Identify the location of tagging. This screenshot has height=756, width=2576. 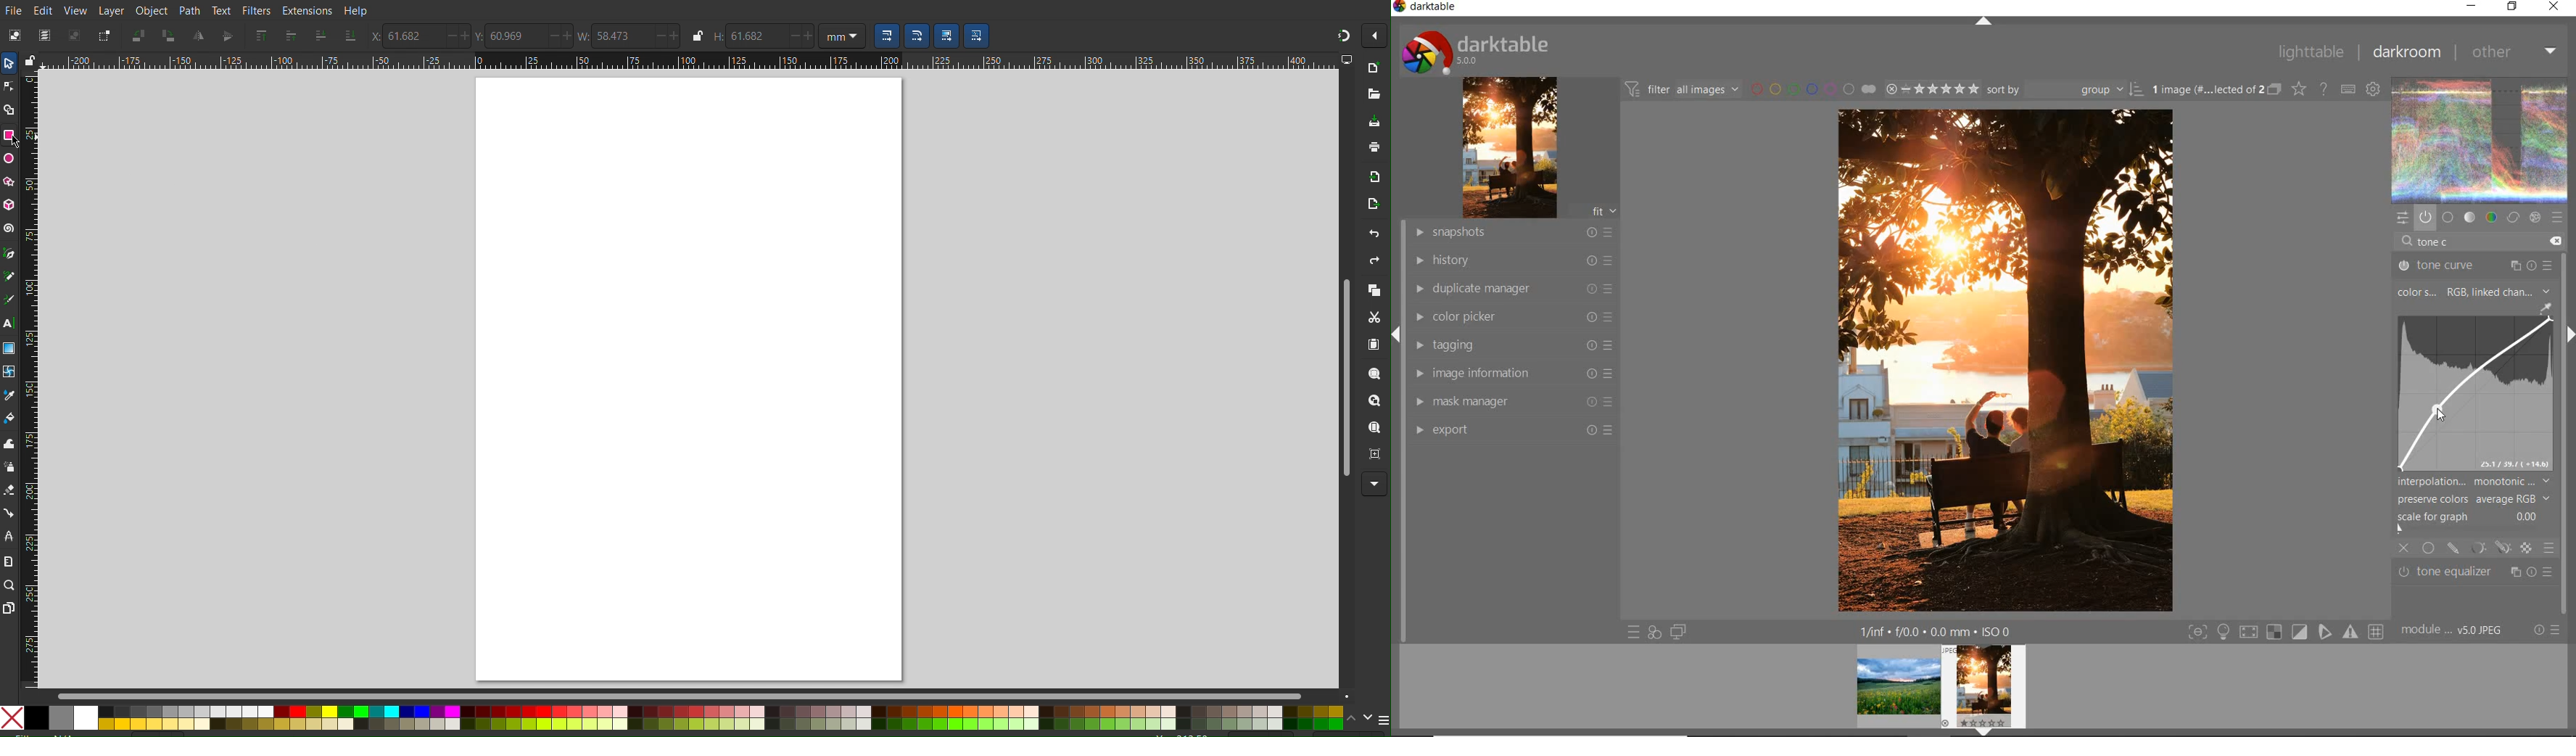
(1510, 344).